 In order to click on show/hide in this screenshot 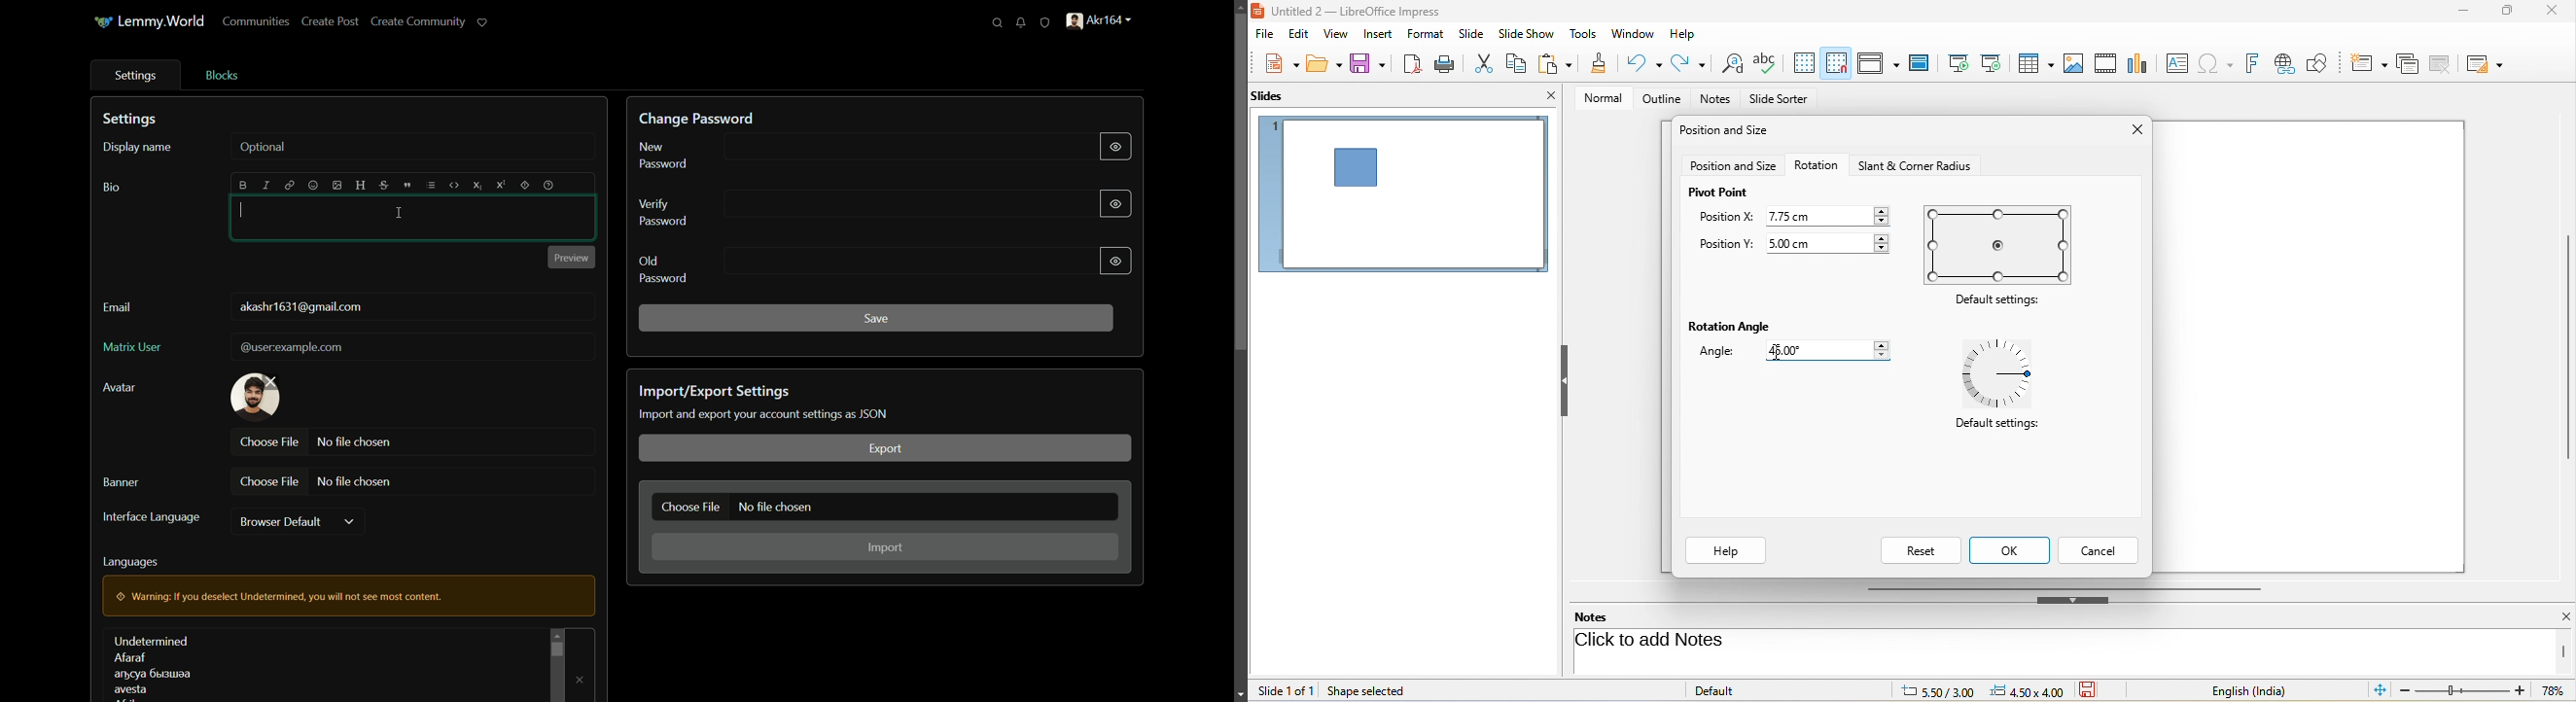, I will do `click(1115, 205)`.